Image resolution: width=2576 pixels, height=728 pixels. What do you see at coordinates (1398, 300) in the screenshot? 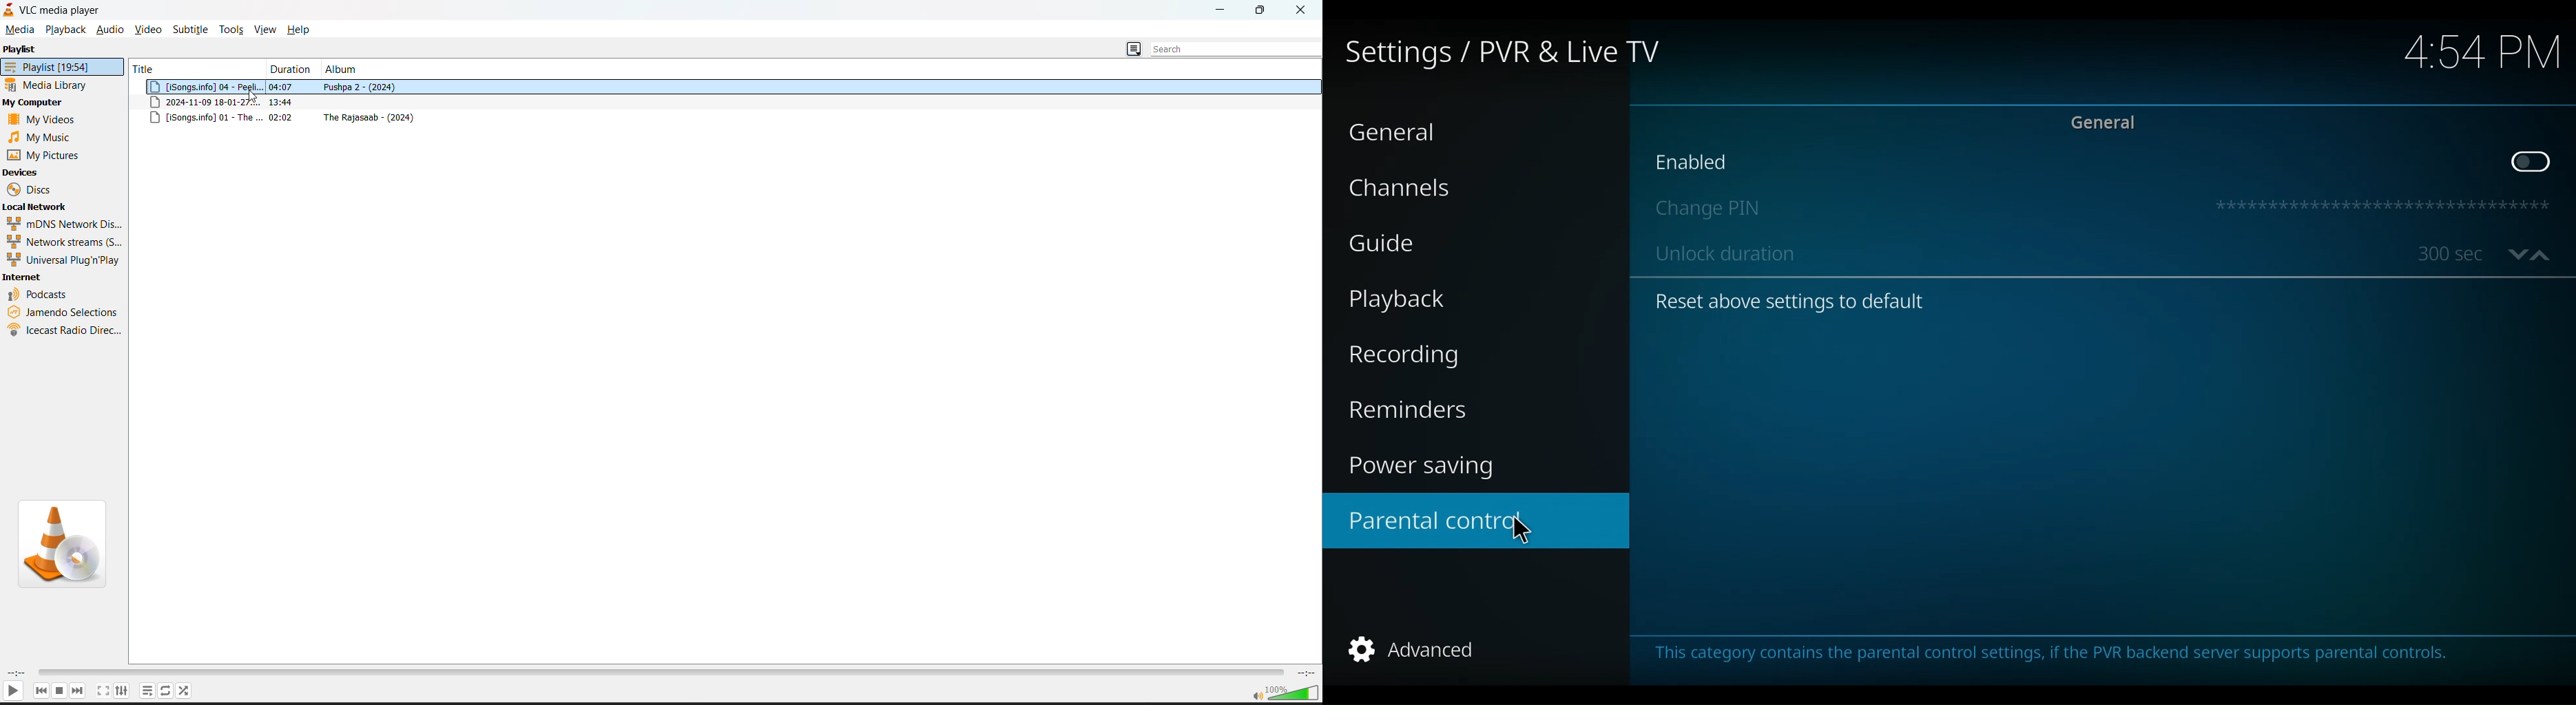
I see `Playback` at bounding box center [1398, 300].